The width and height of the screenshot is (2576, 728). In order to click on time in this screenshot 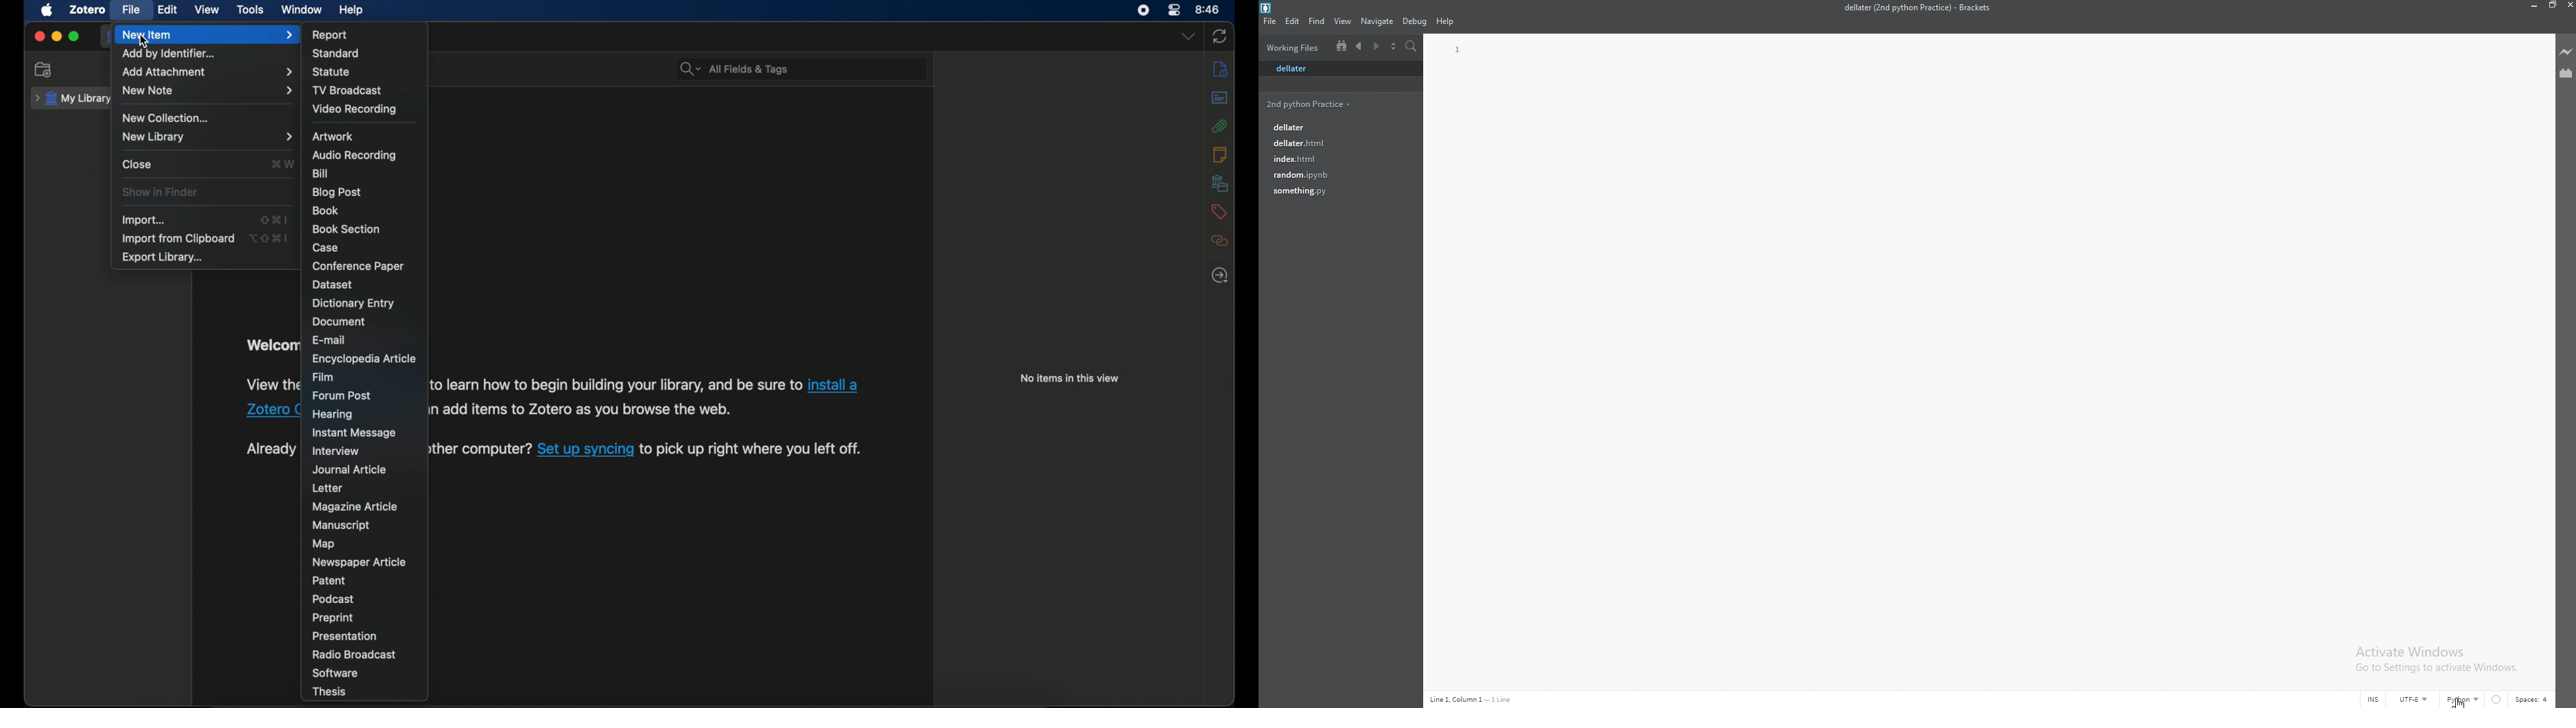, I will do `click(1208, 9)`.